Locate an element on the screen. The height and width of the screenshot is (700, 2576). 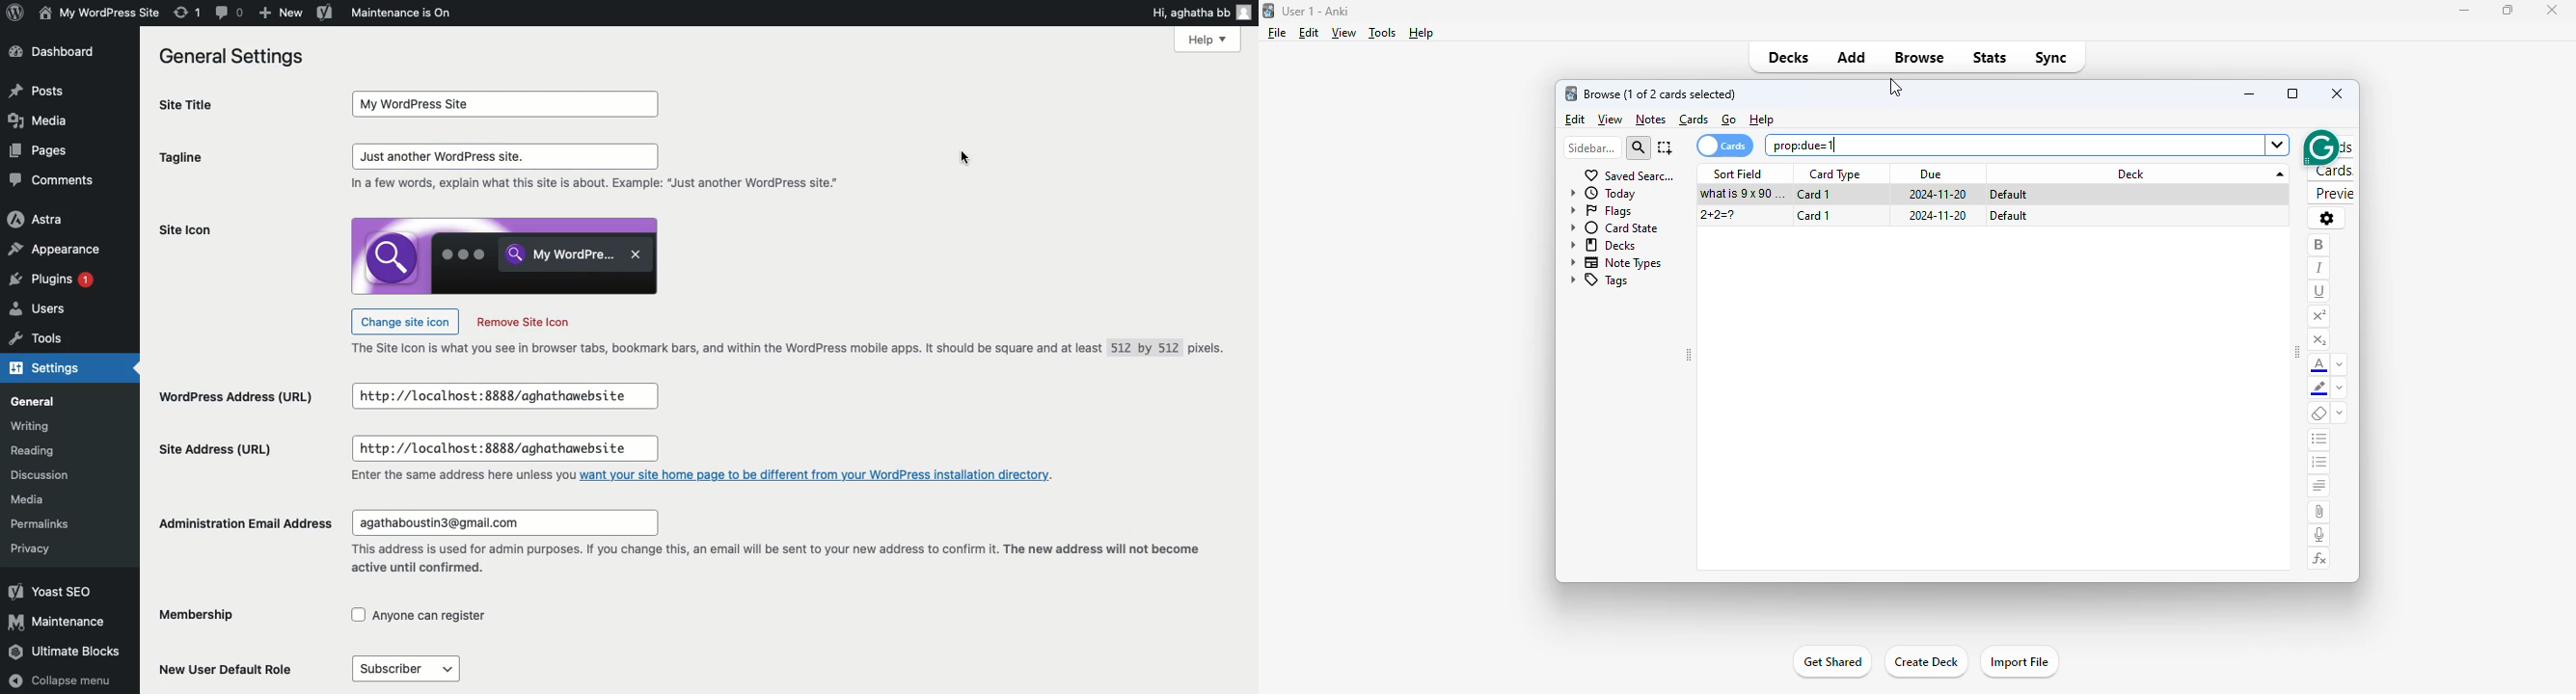
checkbox is located at coordinates (420, 615).